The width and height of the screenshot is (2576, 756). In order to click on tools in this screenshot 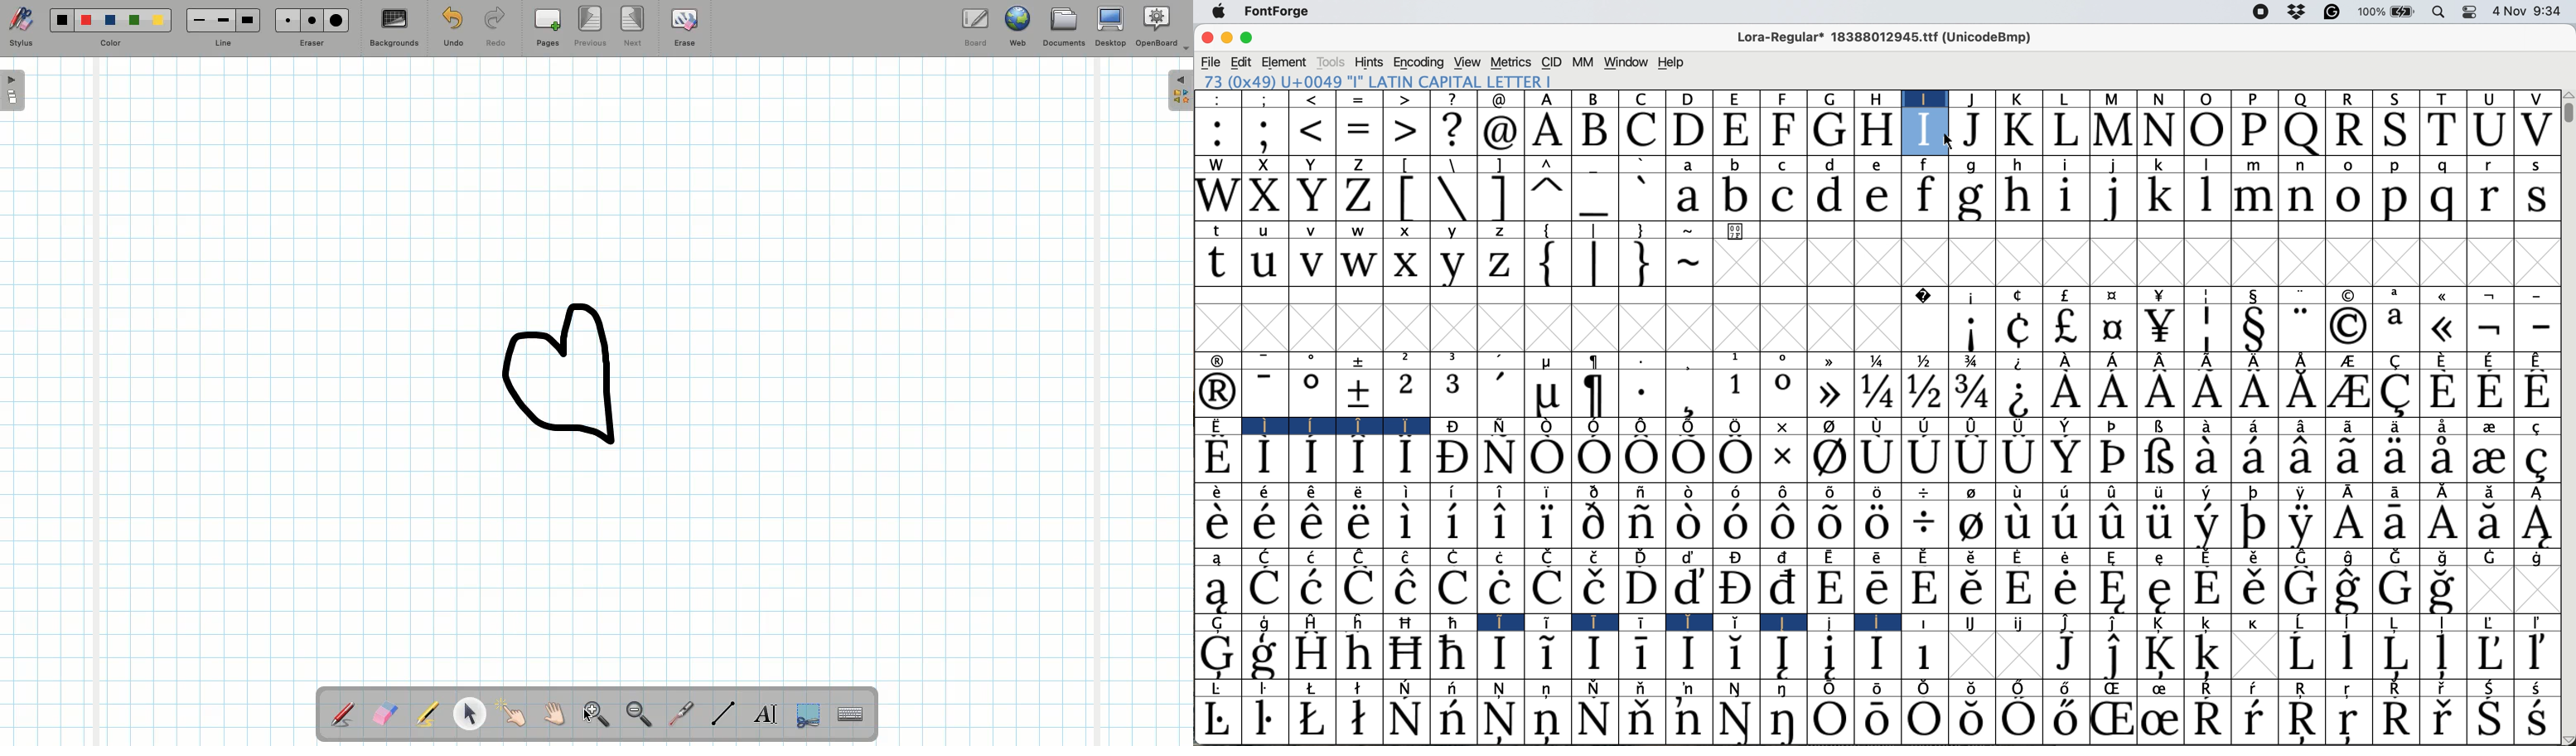, I will do `click(1330, 63)`.